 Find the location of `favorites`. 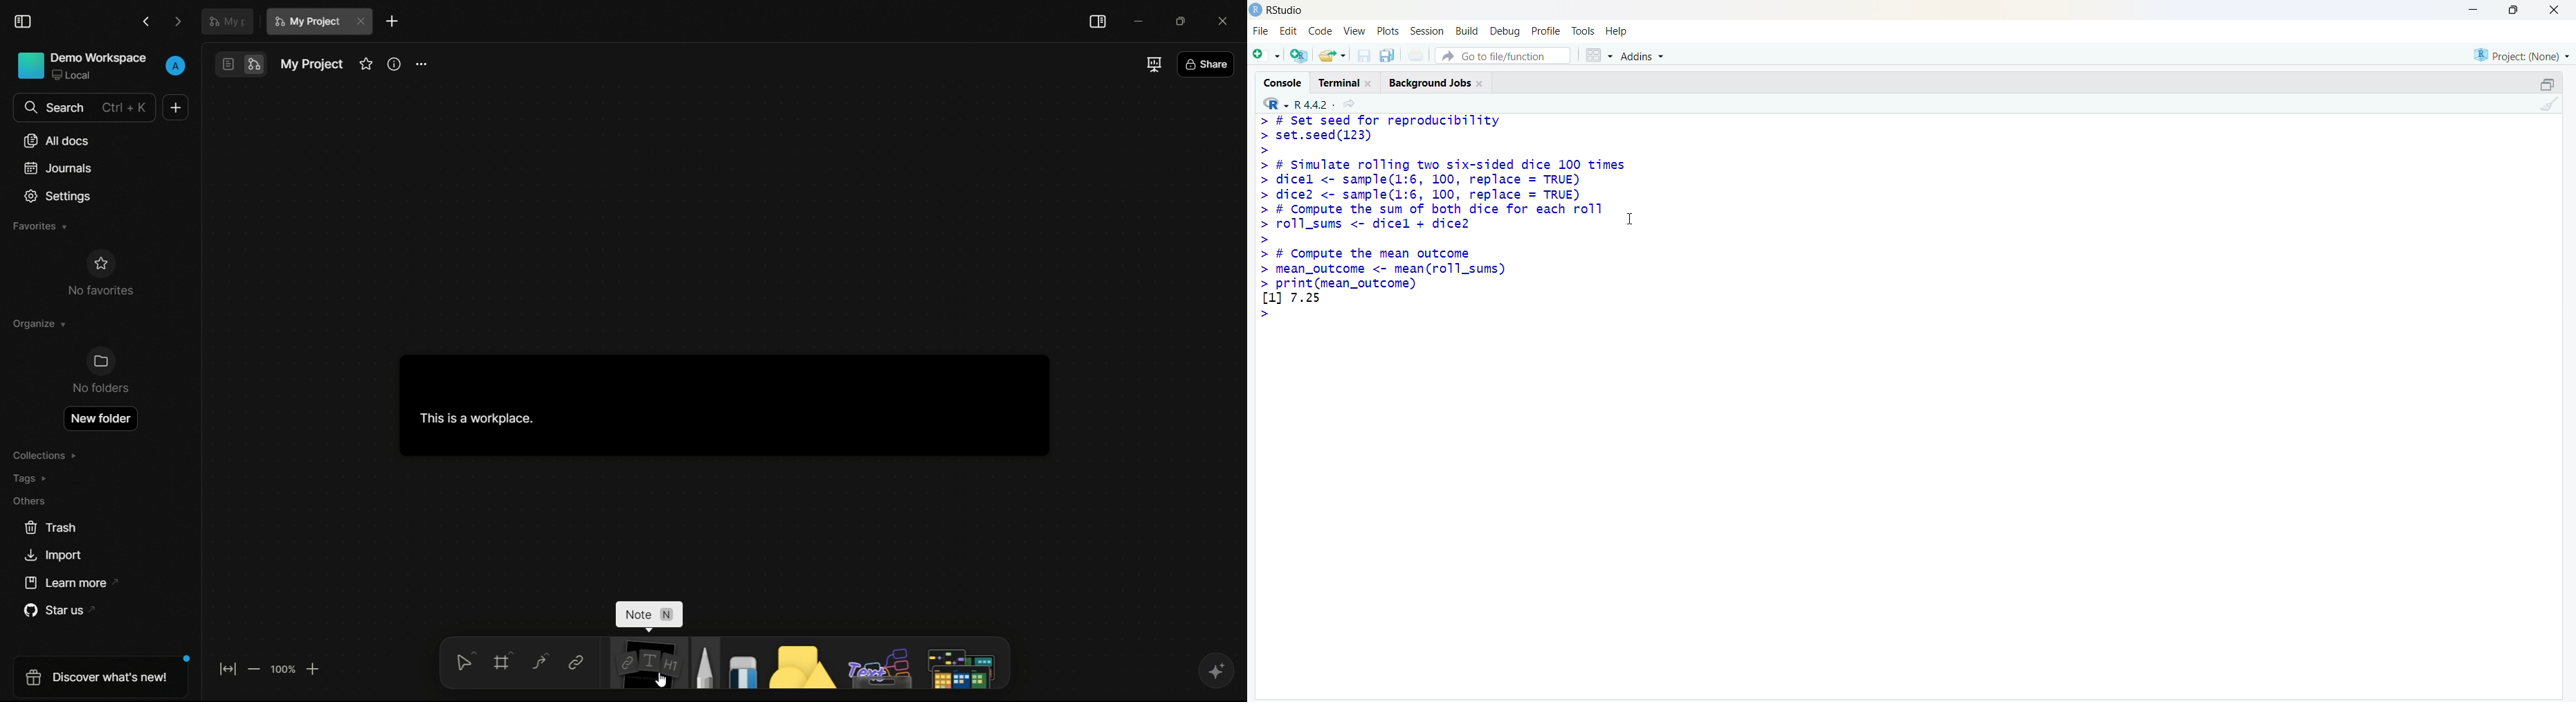

favorites is located at coordinates (40, 227).